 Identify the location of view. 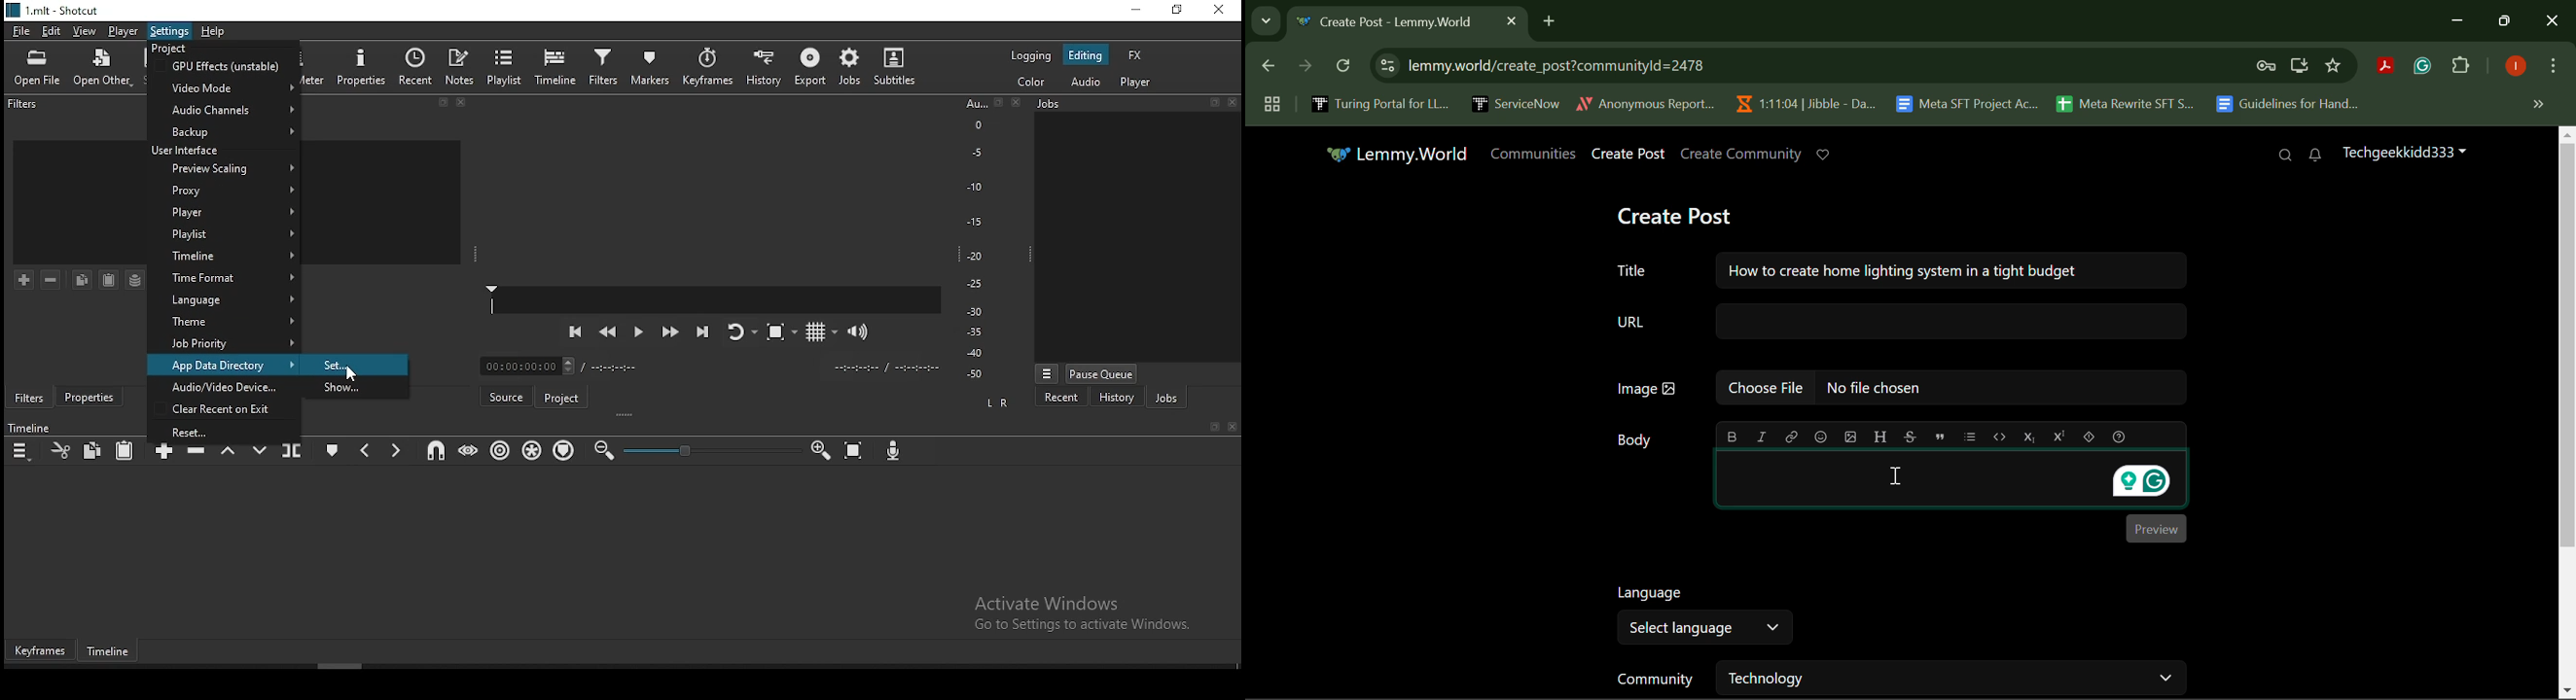
(87, 32).